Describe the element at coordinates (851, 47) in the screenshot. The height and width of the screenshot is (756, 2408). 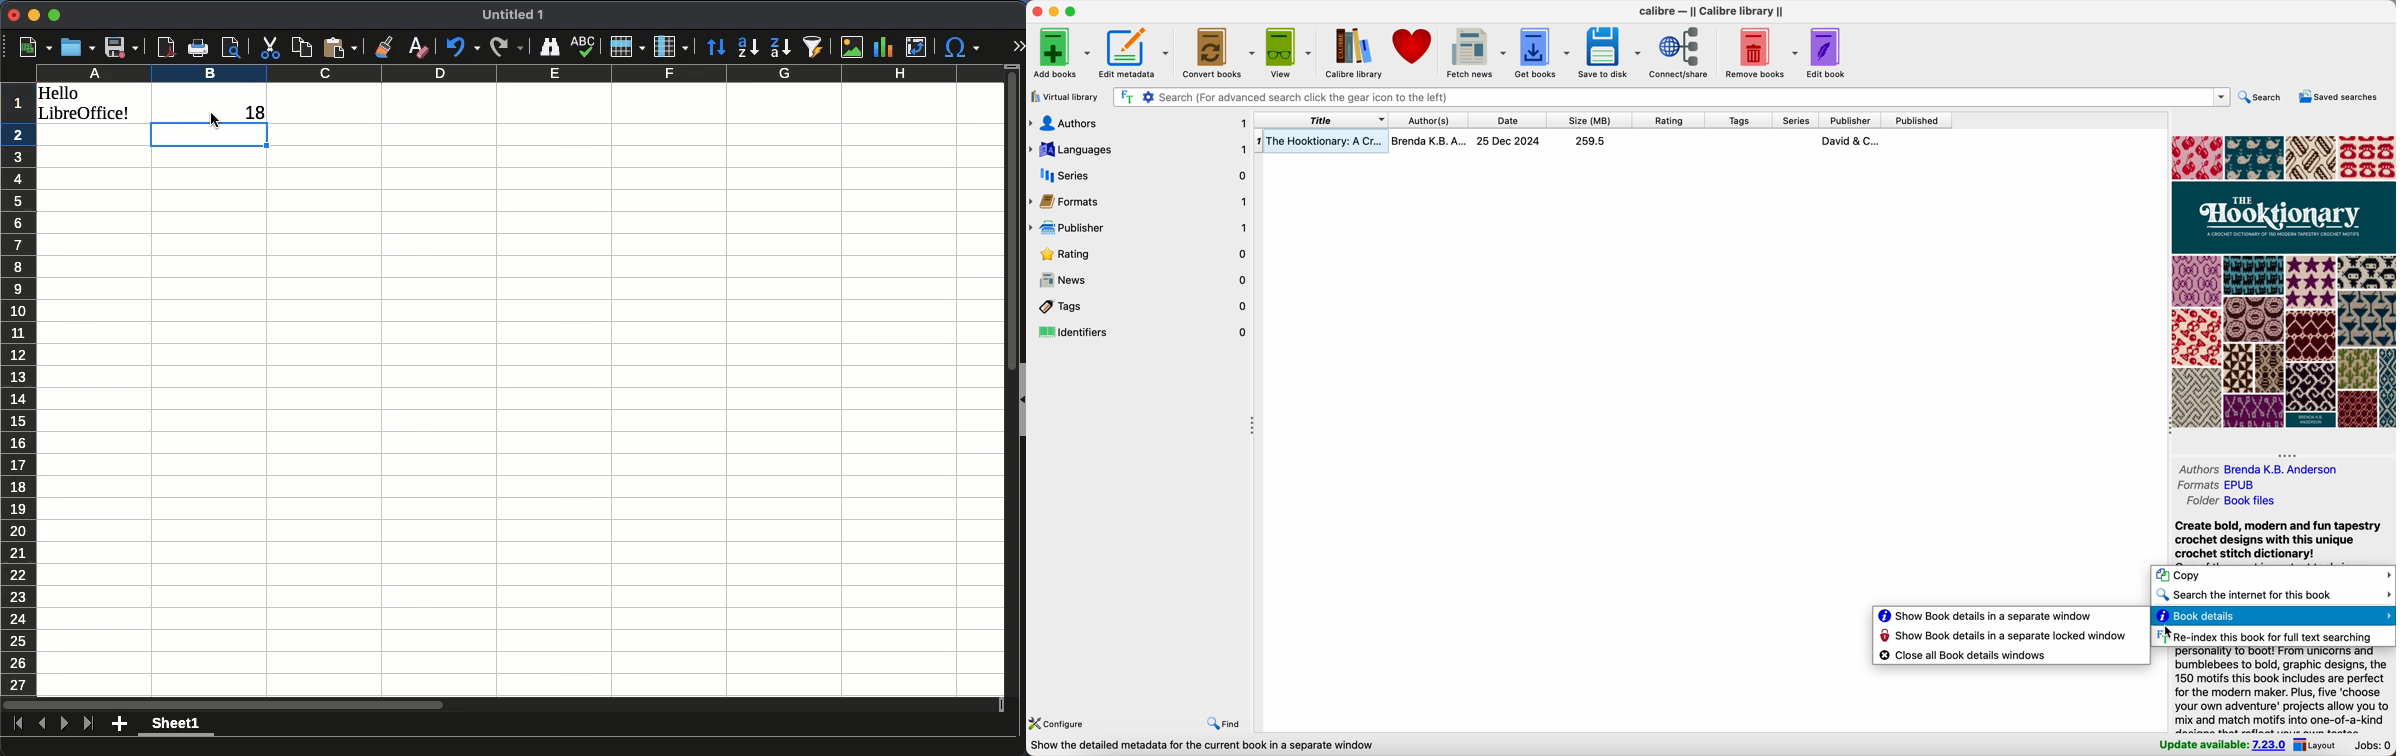
I see `image` at that location.